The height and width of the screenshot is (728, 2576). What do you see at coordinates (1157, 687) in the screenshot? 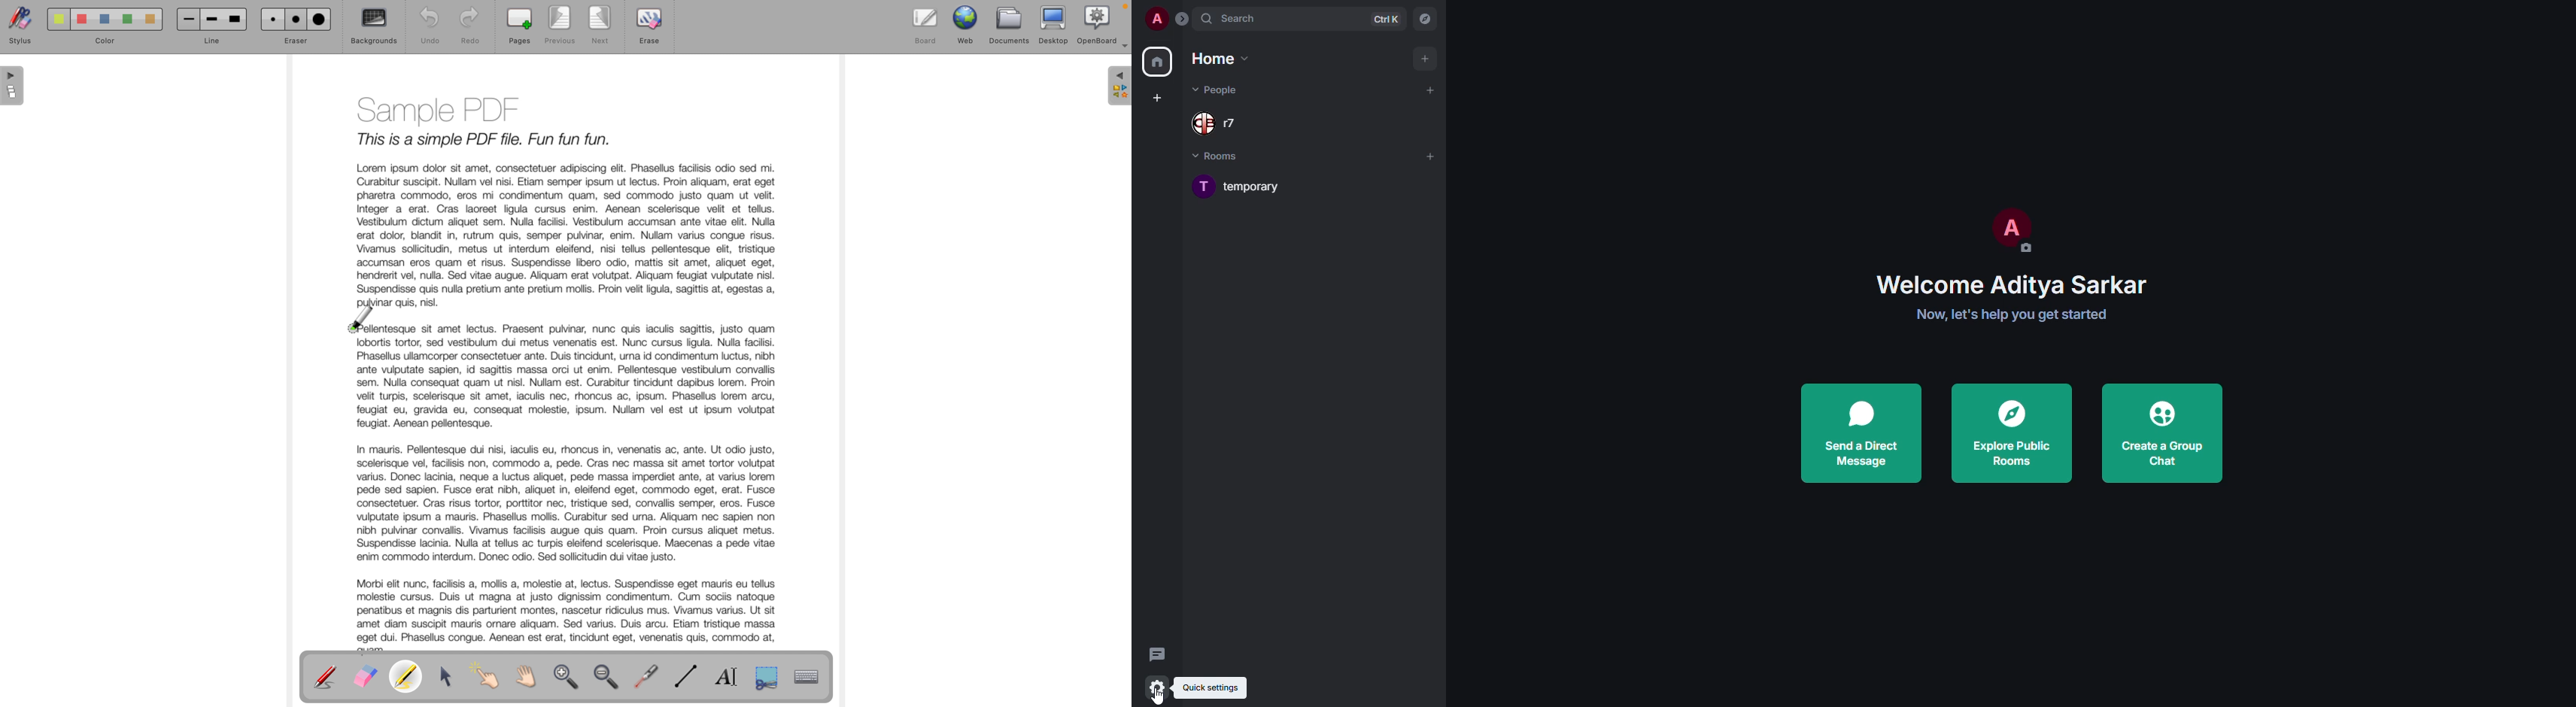
I see `quick settings` at bounding box center [1157, 687].